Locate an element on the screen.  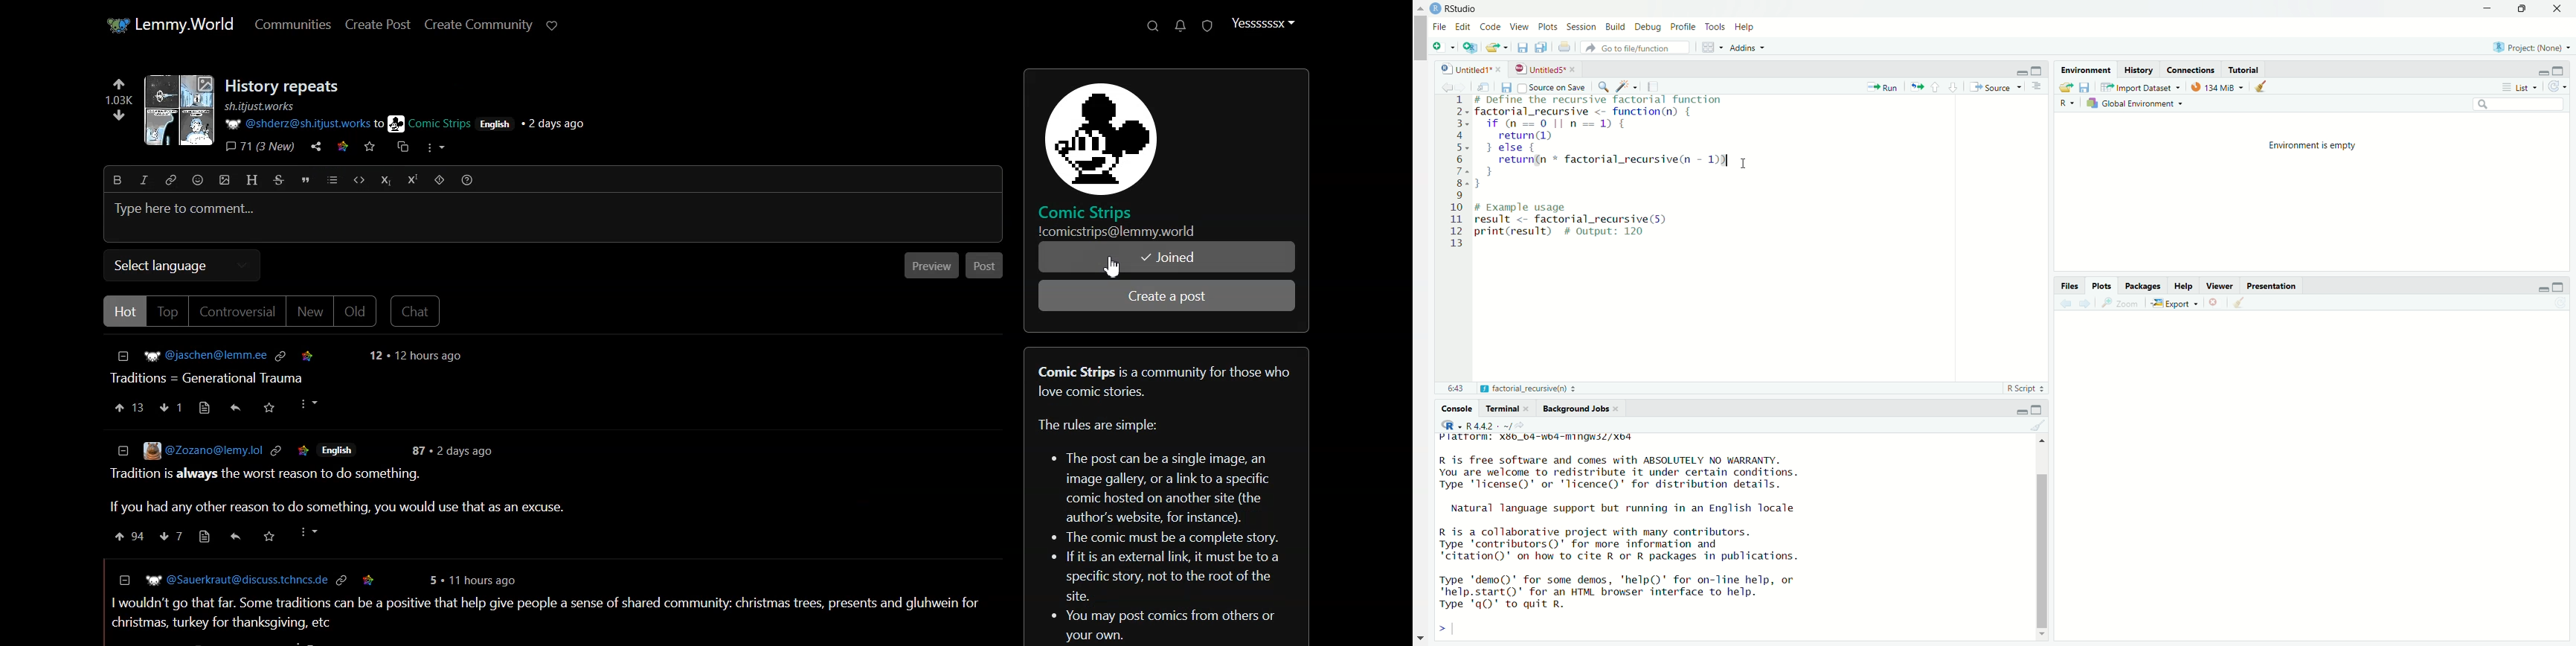
Re-run the previous code region (Ctrl + Alt + P) is located at coordinates (1916, 86).